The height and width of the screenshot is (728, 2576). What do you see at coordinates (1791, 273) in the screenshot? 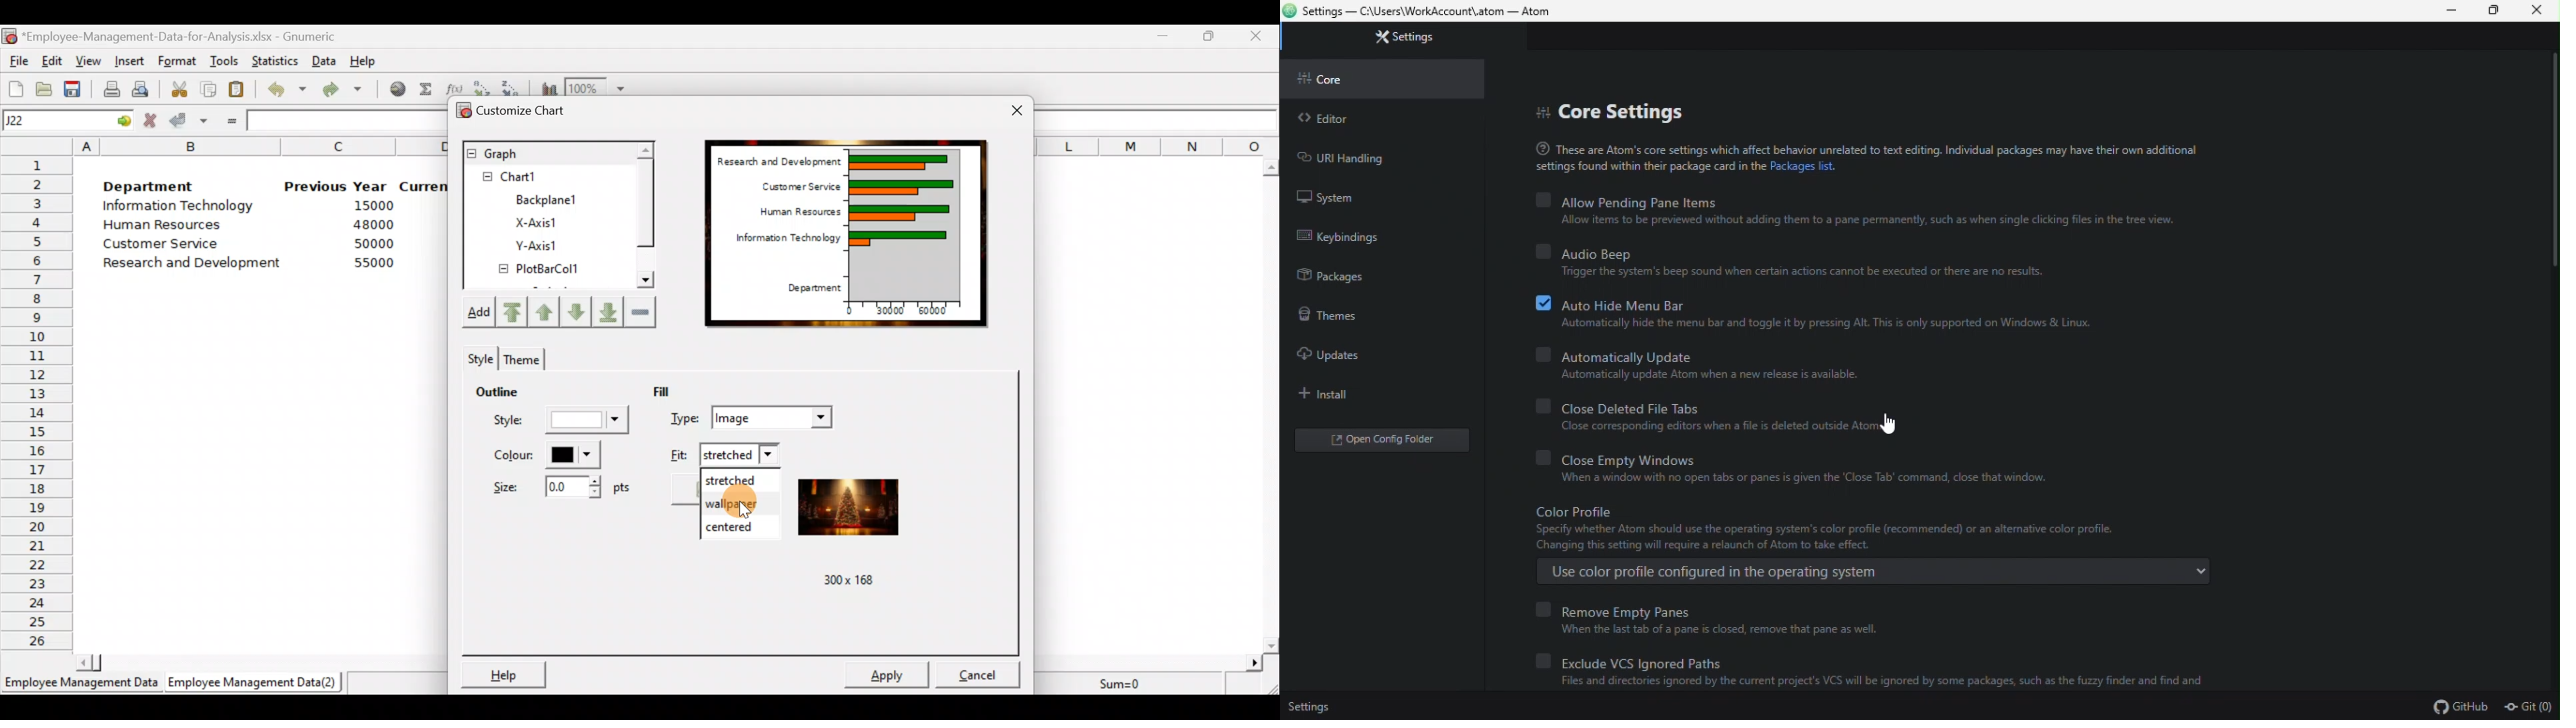
I see `‘Trigger the system's beep sound when certain actions cannot be executed or there are no results.` at bounding box center [1791, 273].